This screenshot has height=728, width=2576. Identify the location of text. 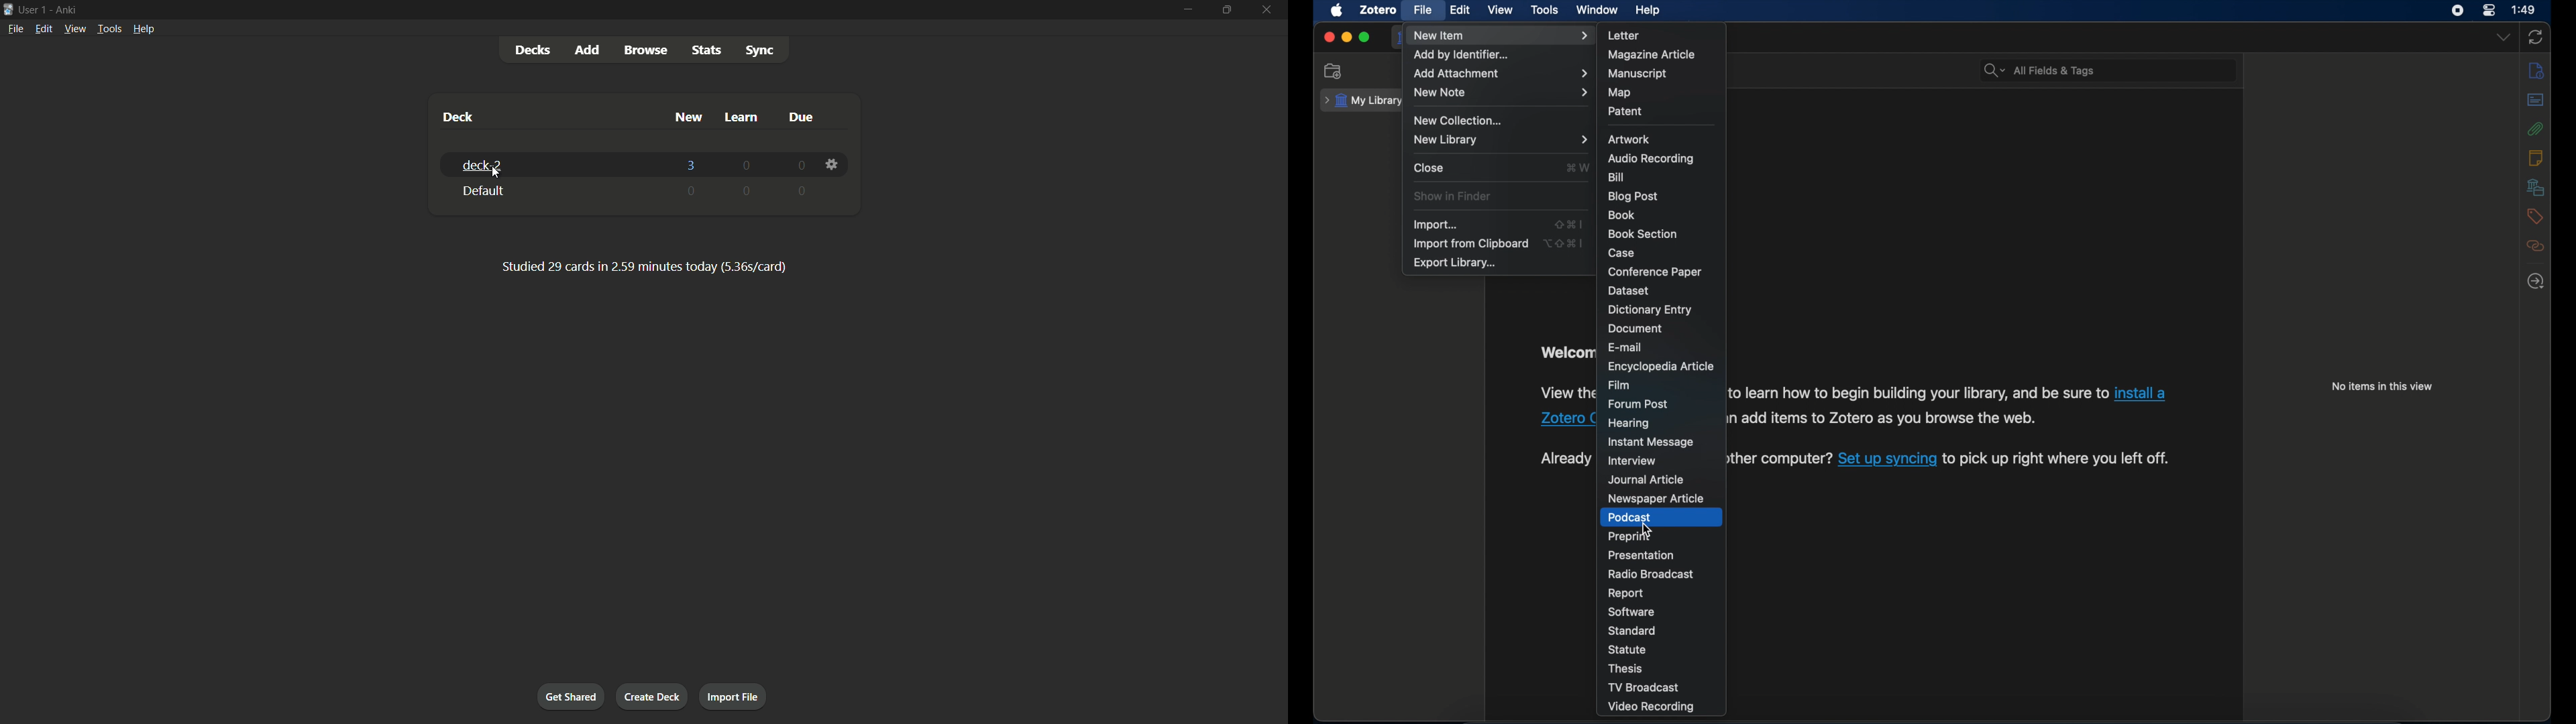
(635, 267).